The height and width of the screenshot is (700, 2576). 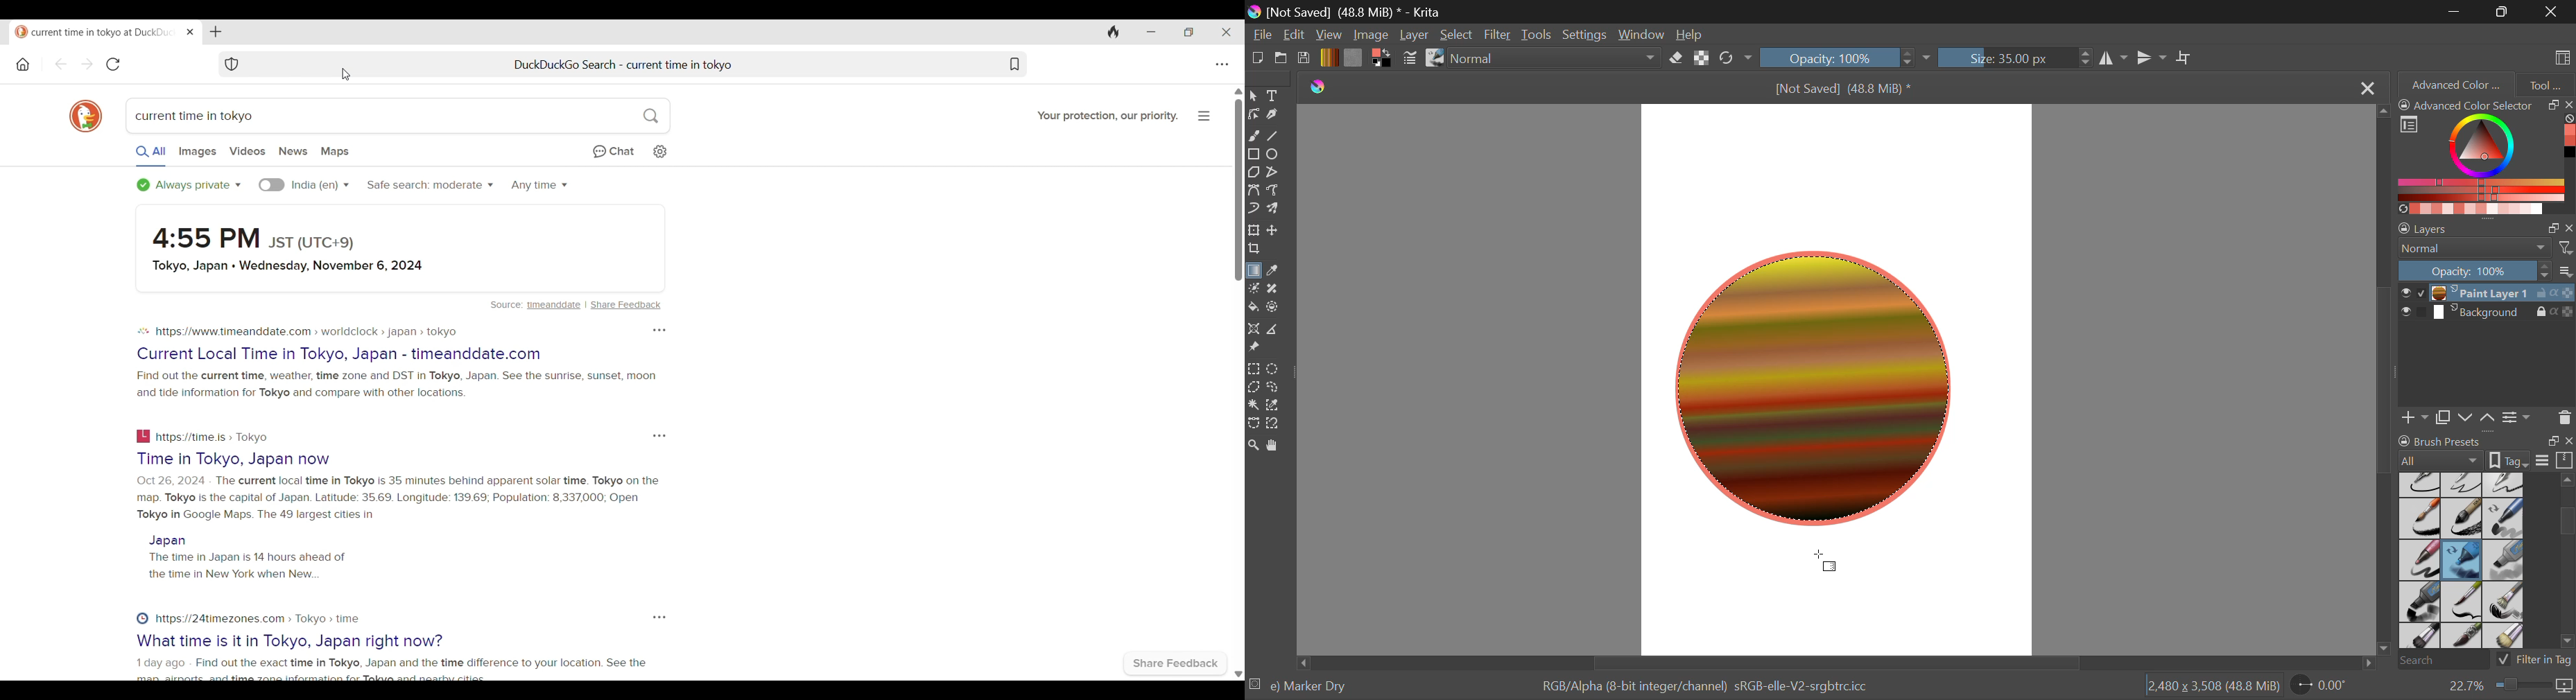 What do you see at coordinates (255, 238) in the screenshot?
I see `4:55 PM JST (UTC+9)` at bounding box center [255, 238].